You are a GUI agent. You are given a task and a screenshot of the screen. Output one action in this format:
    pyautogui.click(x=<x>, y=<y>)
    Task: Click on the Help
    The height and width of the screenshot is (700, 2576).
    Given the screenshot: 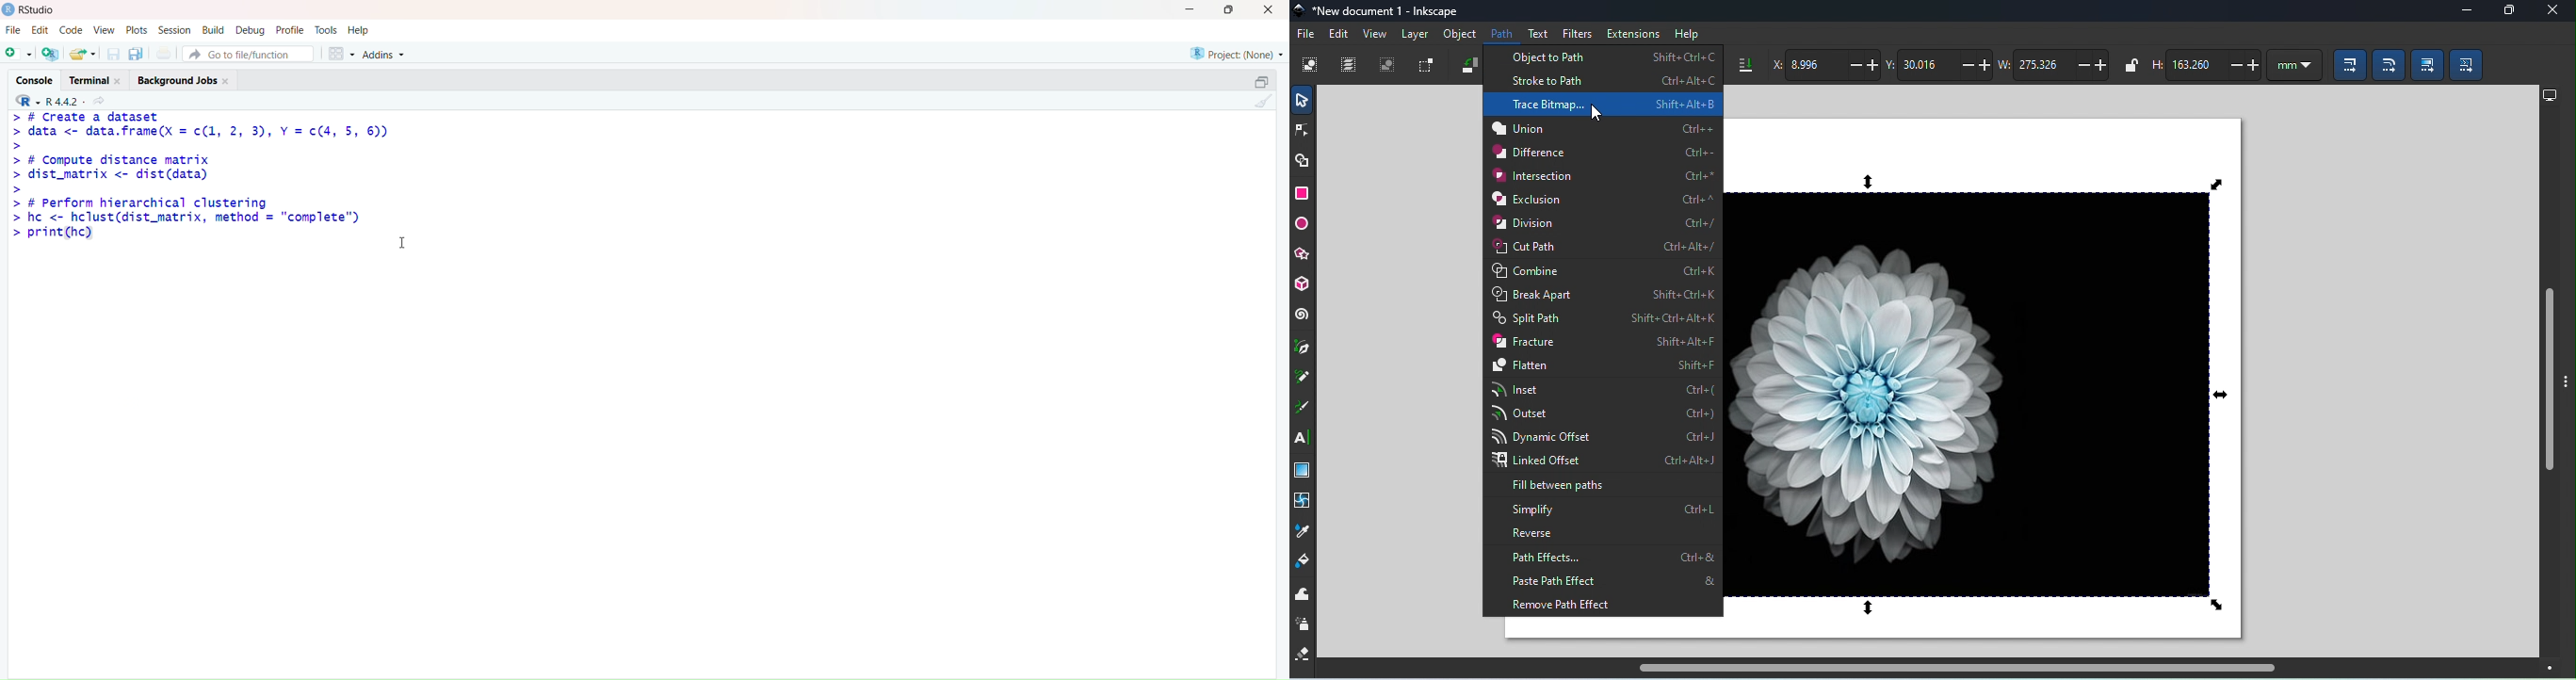 What is the action you would take?
    pyautogui.click(x=360, y=31)
    